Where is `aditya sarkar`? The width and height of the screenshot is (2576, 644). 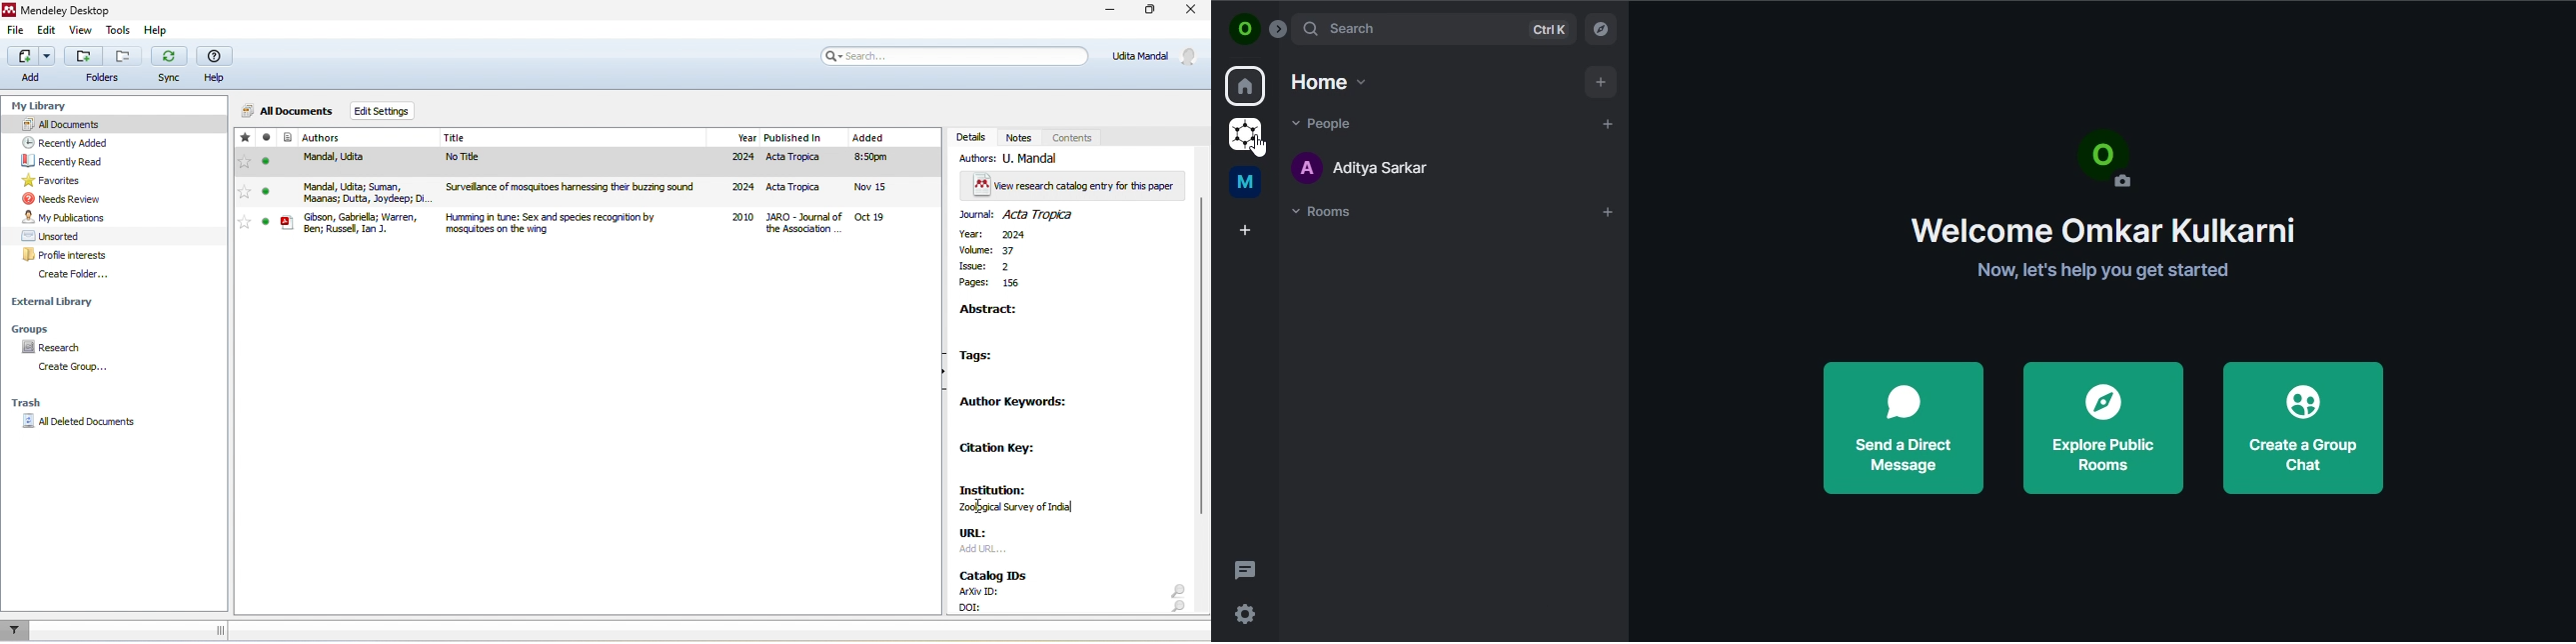
aditya sarkar is located at coordinates (1366, 167).